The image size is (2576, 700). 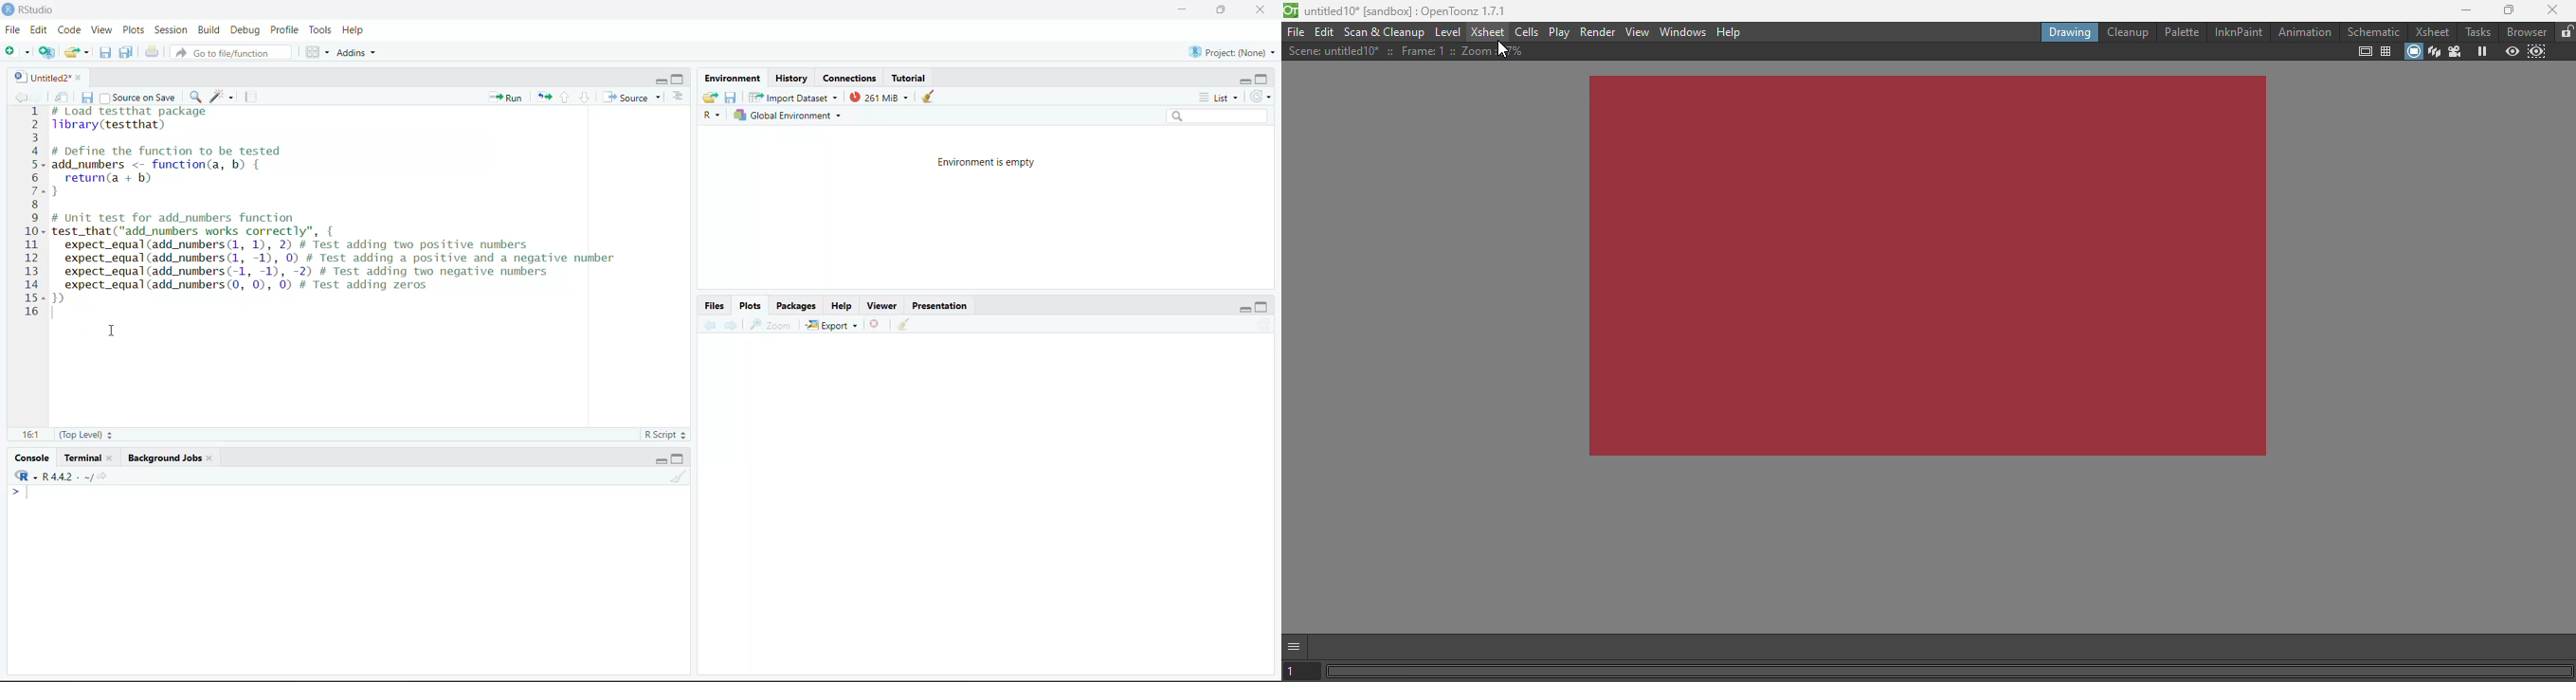 What do you see at coordinates (877, 324) in the screenshot?
I see `Delete file` at bounding box center [877, 324].